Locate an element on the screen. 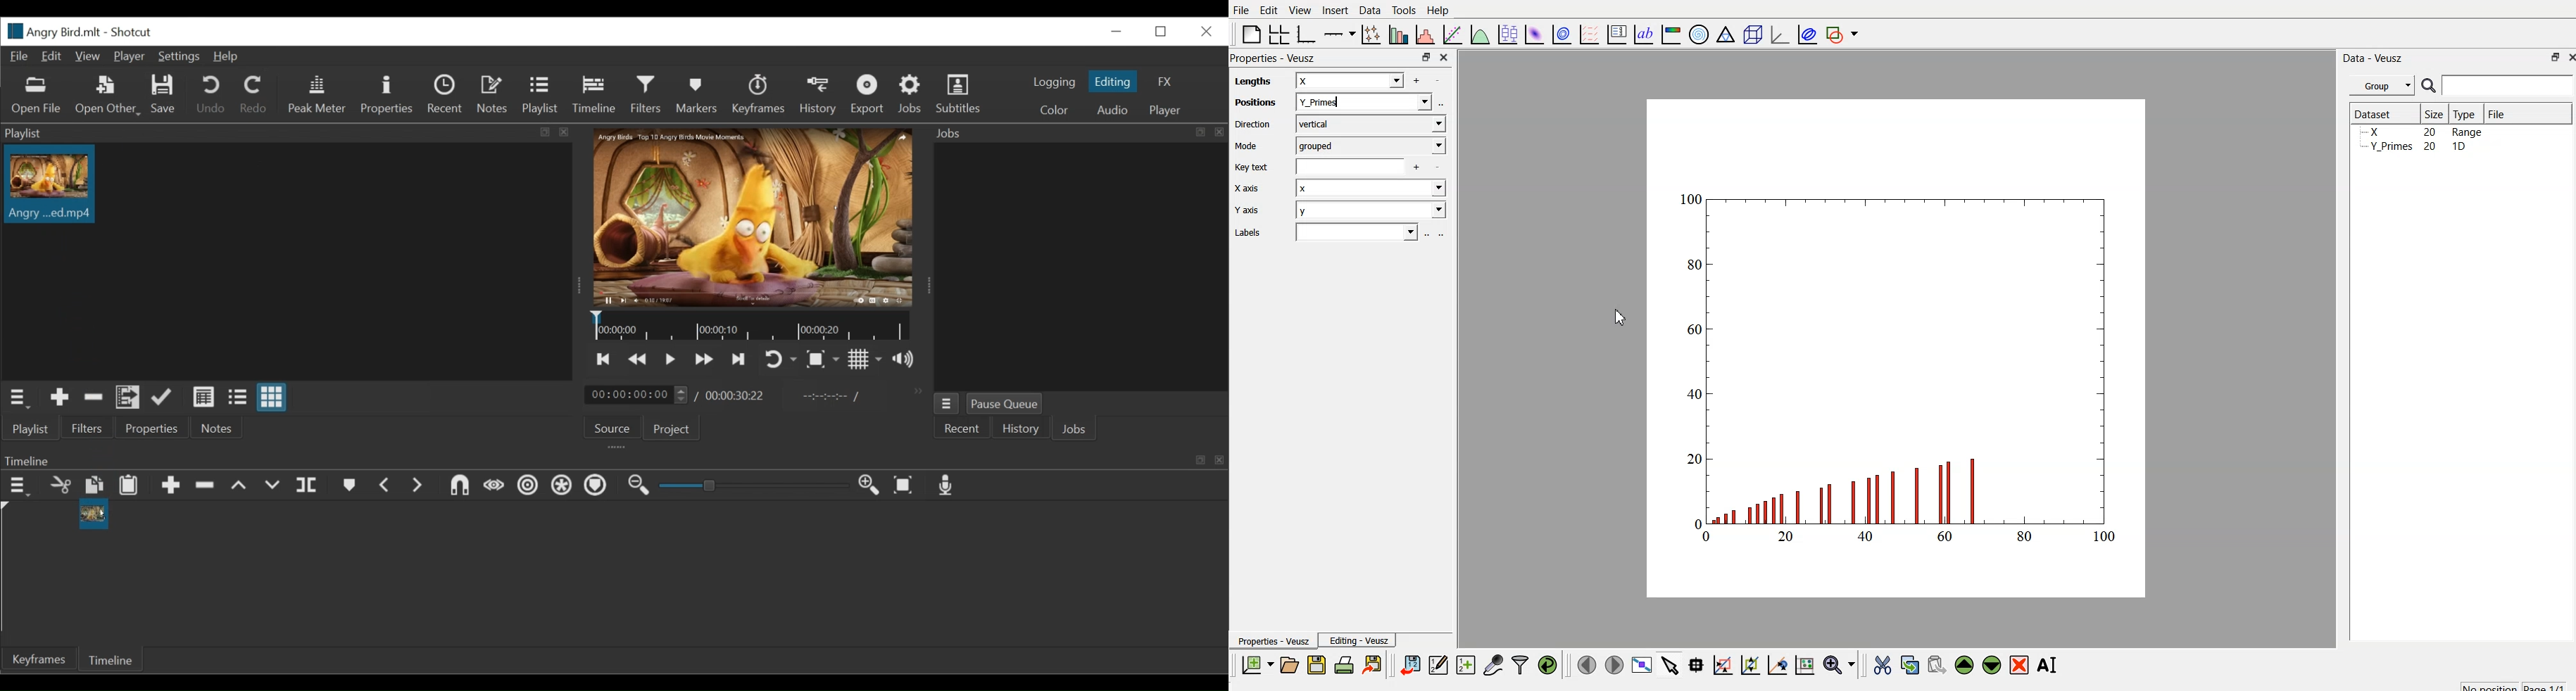 The width and height of the screenshot is (2576, 700). Properties is located at coordinates (387, 94).